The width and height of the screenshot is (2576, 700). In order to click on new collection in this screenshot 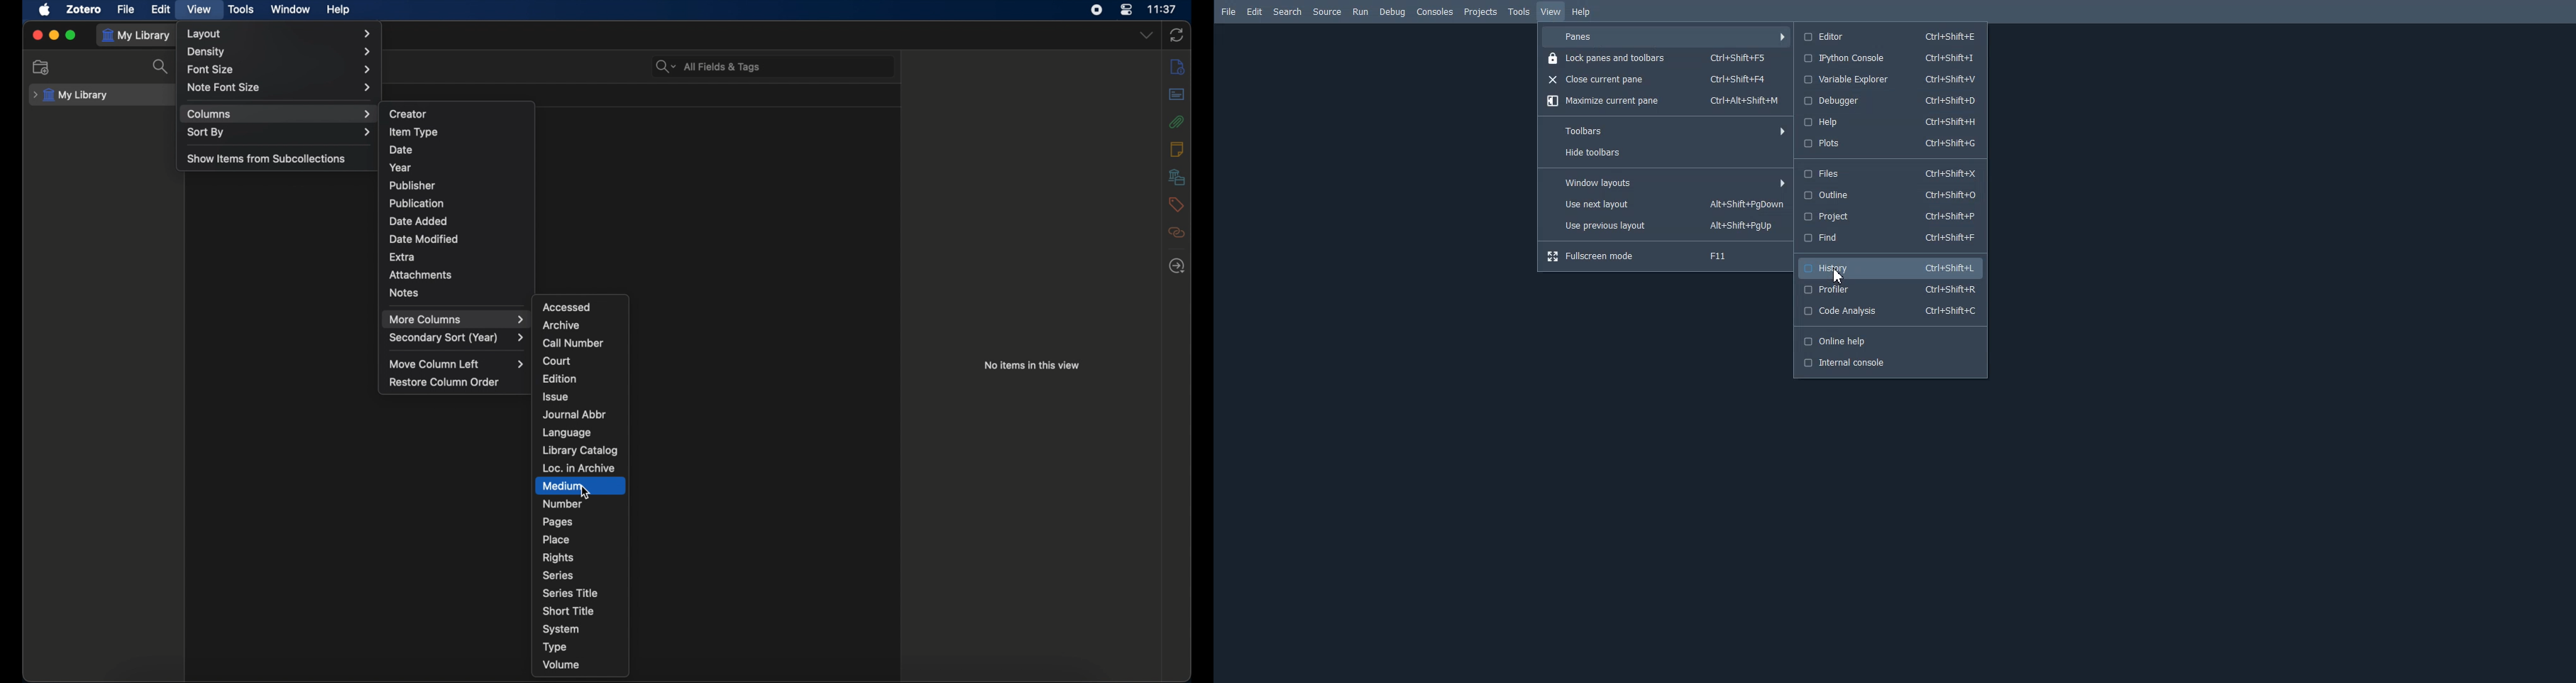, I will do `click(43, 67)`.